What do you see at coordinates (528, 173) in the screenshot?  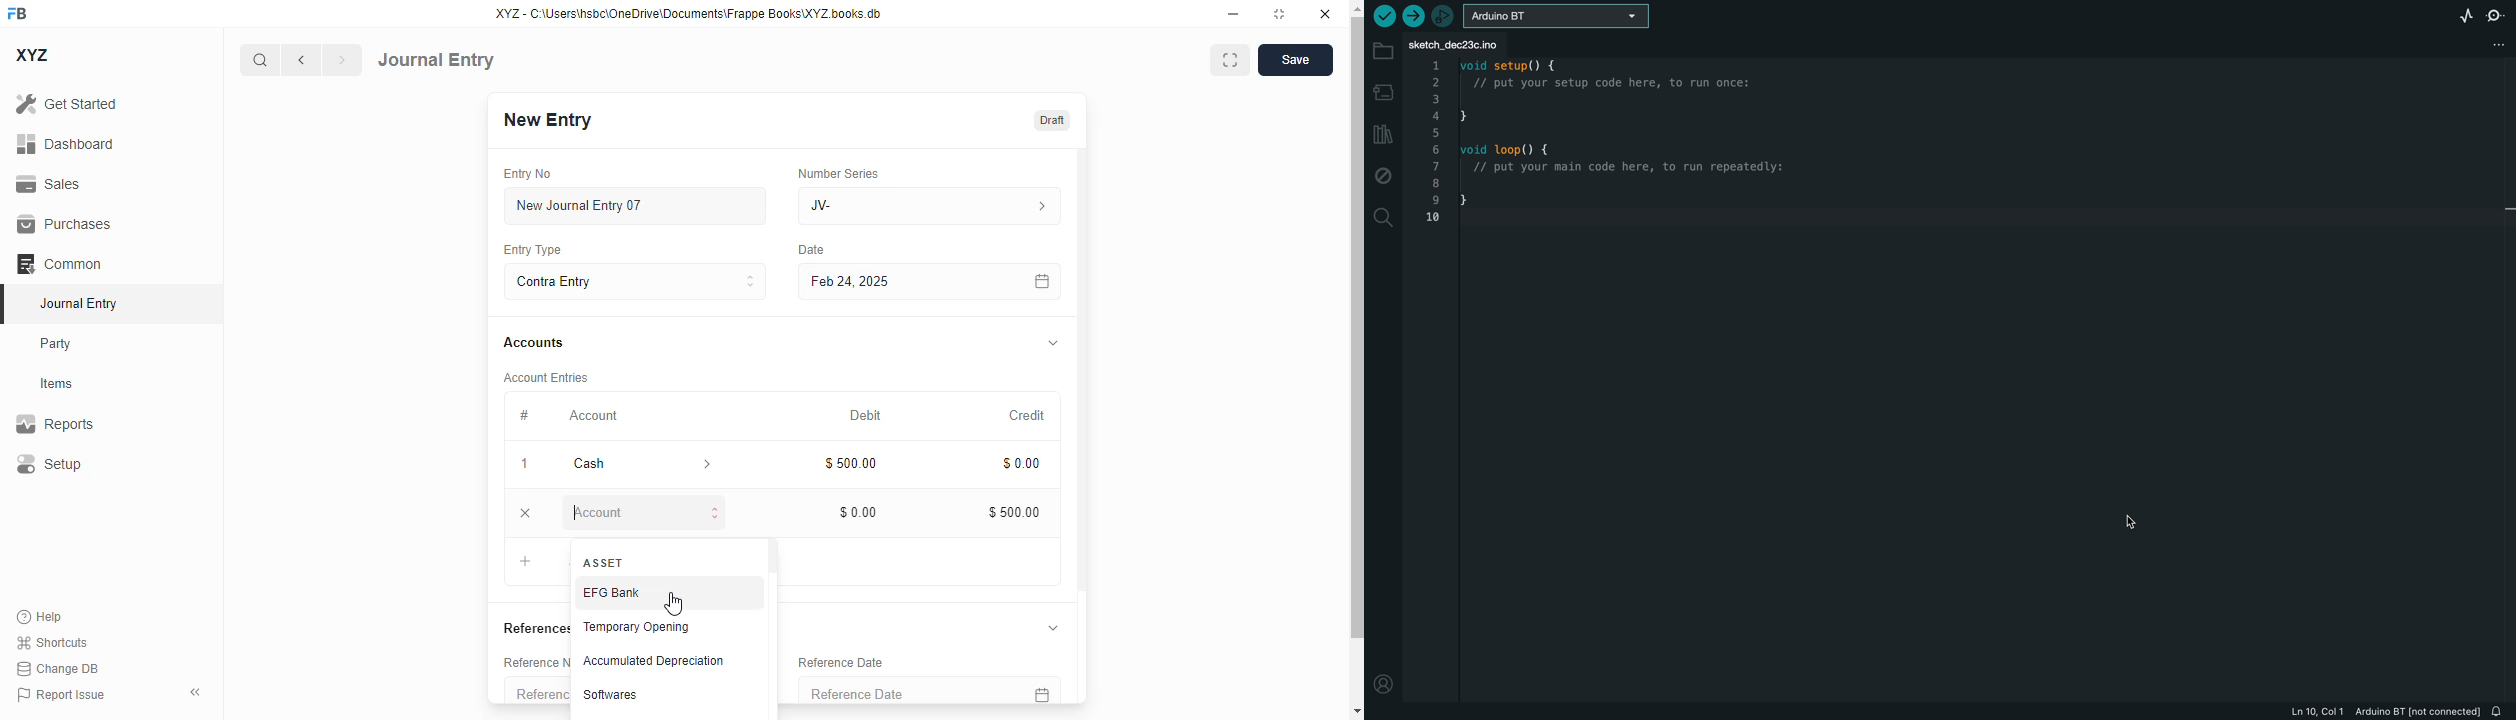 I see `entry no` at bounding box center [528, 173].